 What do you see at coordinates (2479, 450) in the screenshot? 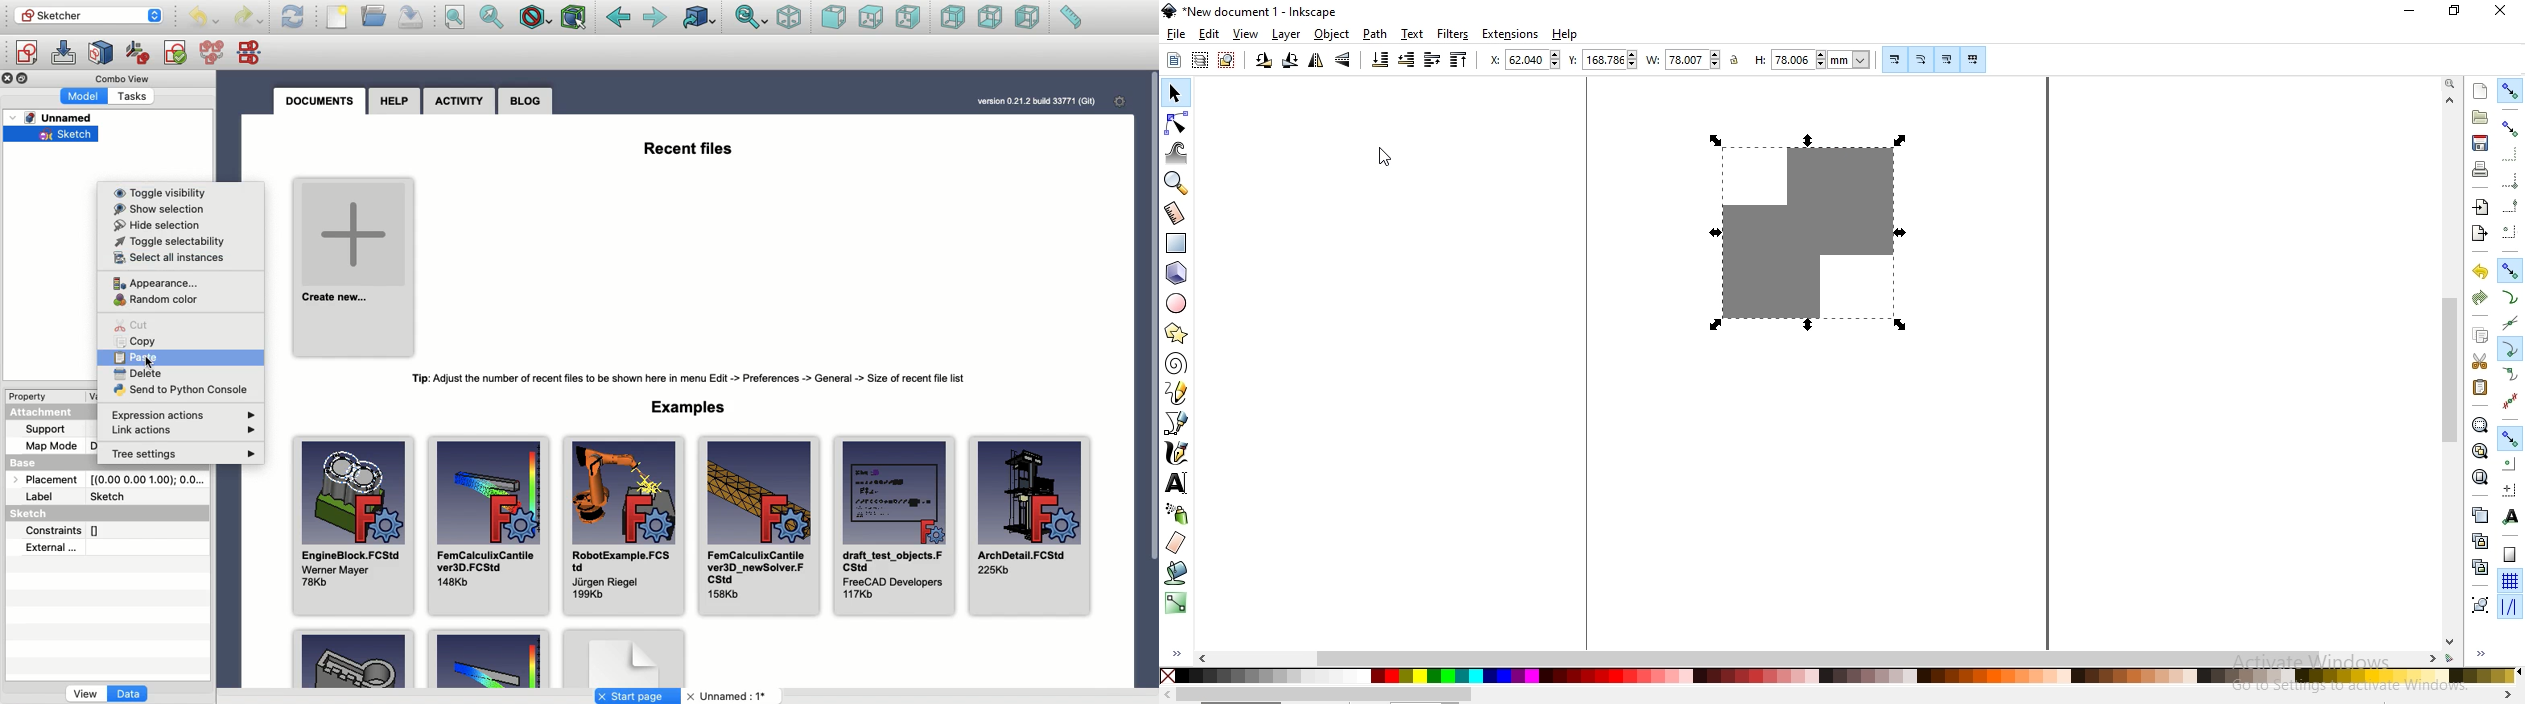
I see `zoom to fit drawing` at bounding box center [2479, 450].